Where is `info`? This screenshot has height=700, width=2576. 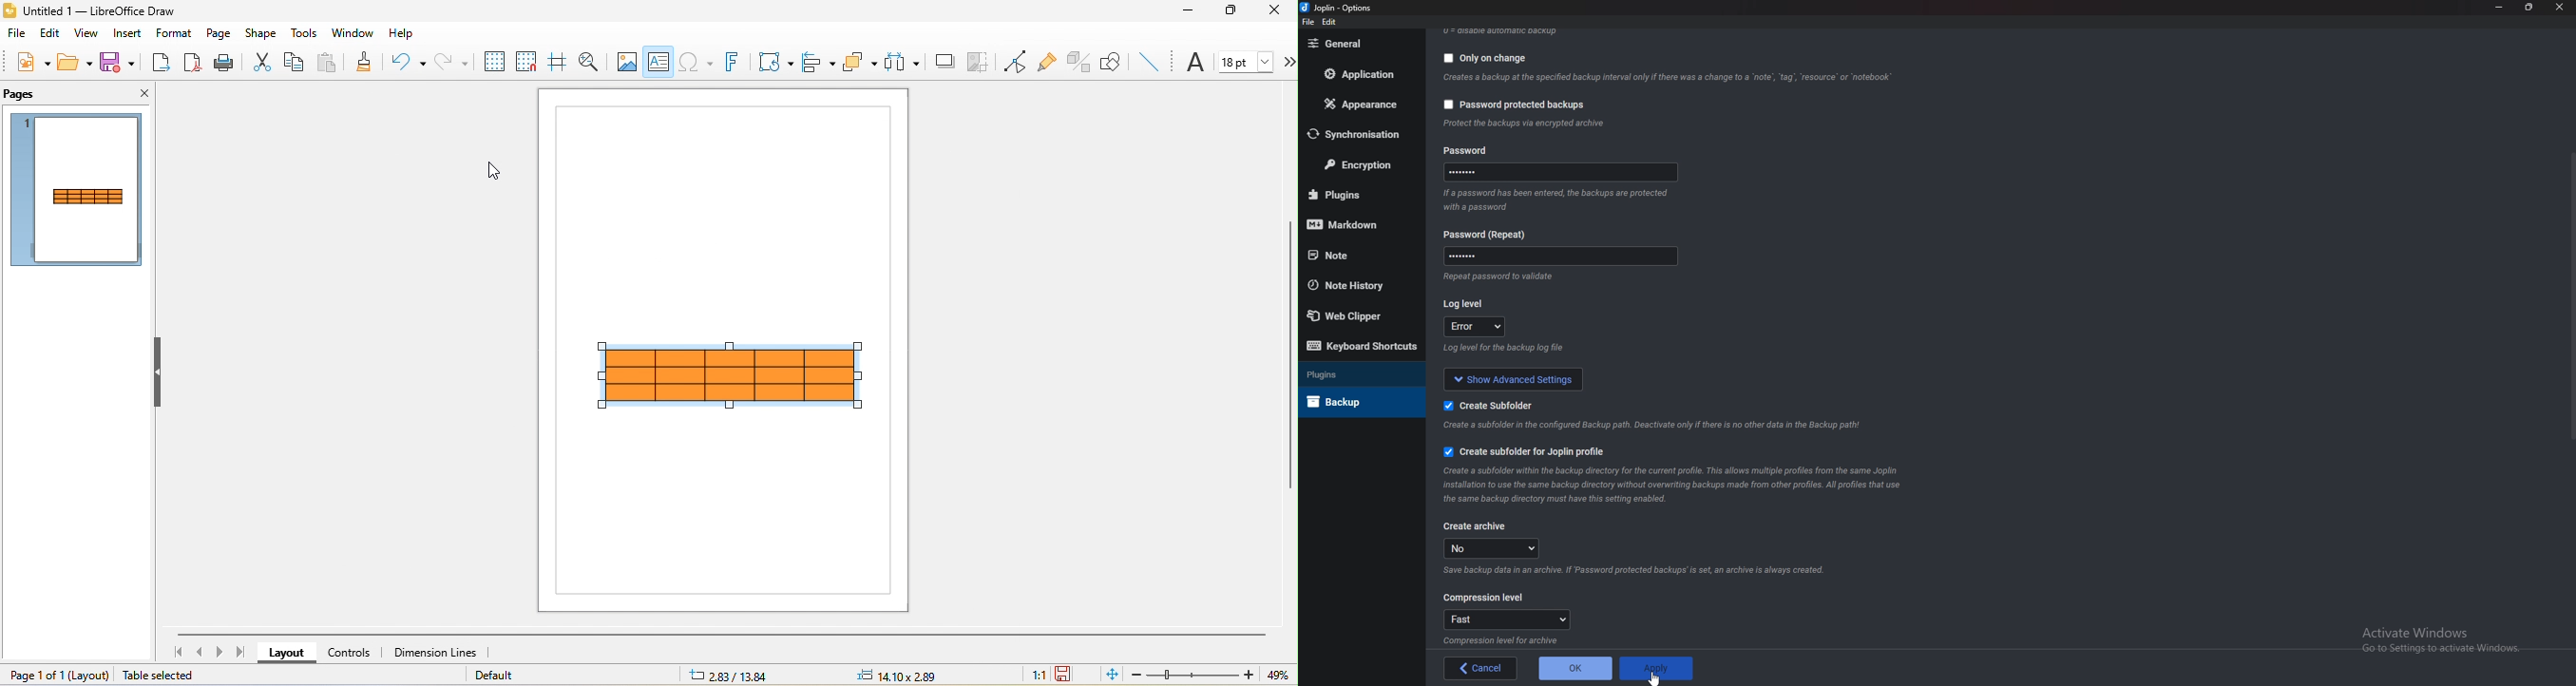
info is located at coordinates (1524, 124).